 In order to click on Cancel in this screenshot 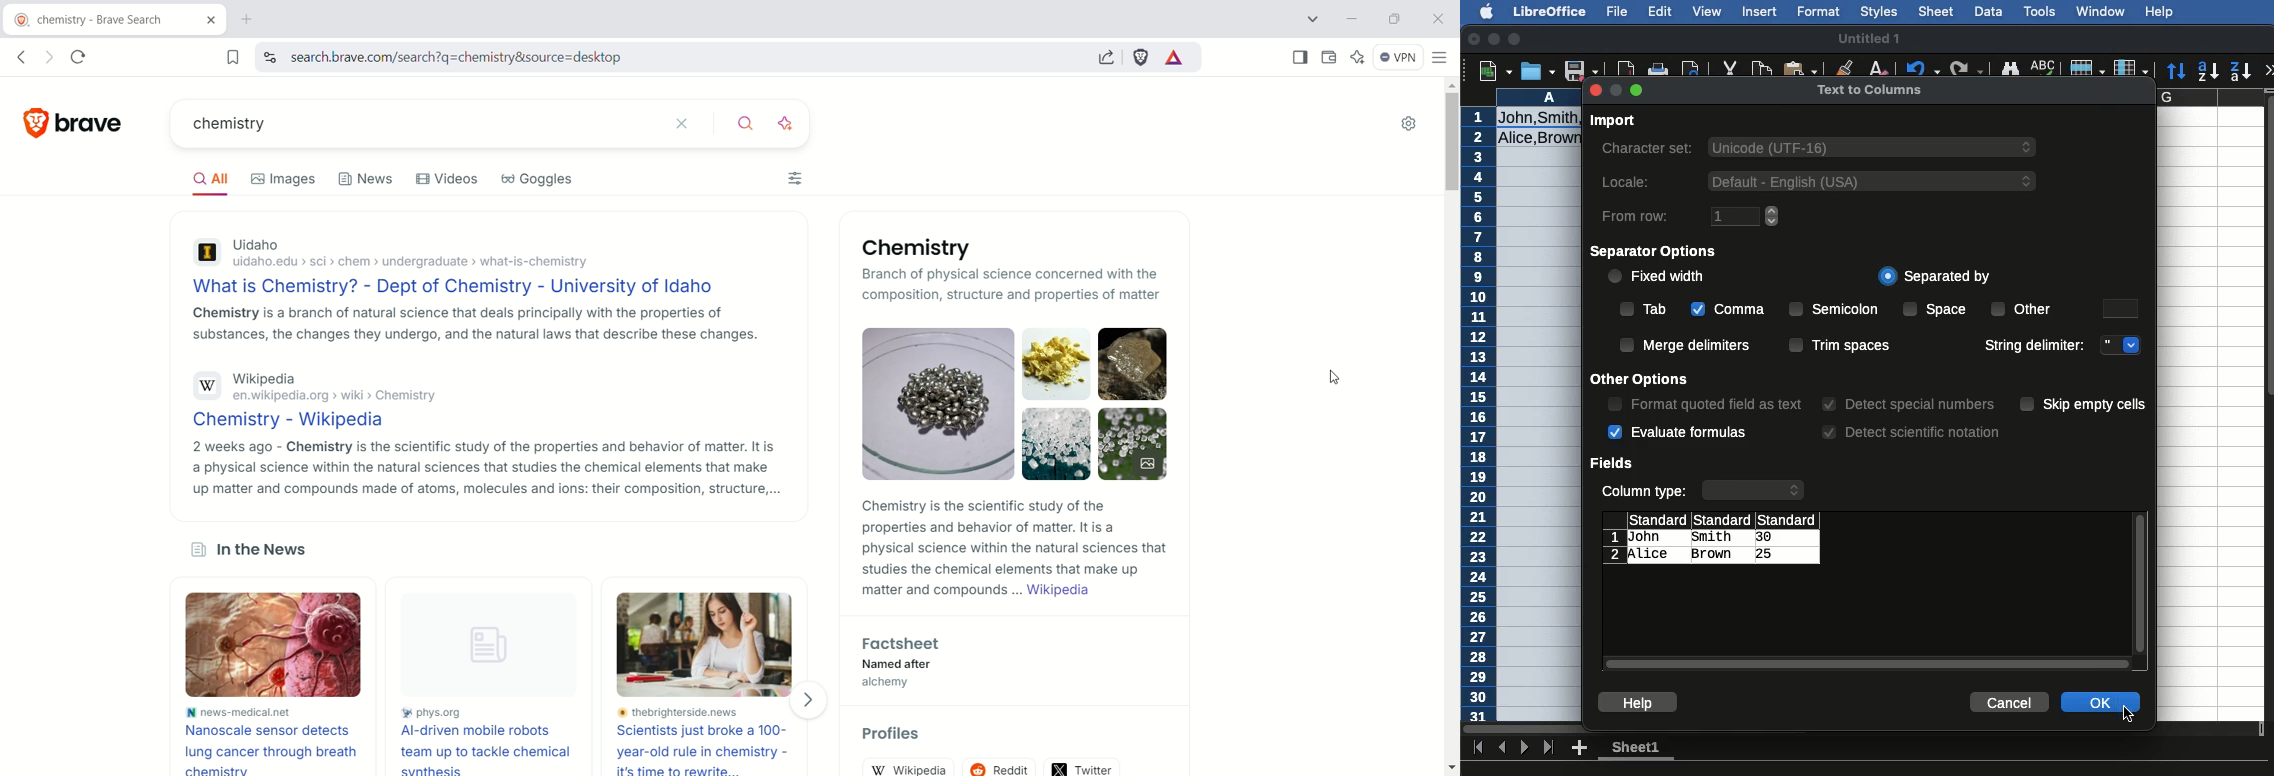, I will do `click(2010, 700)`.